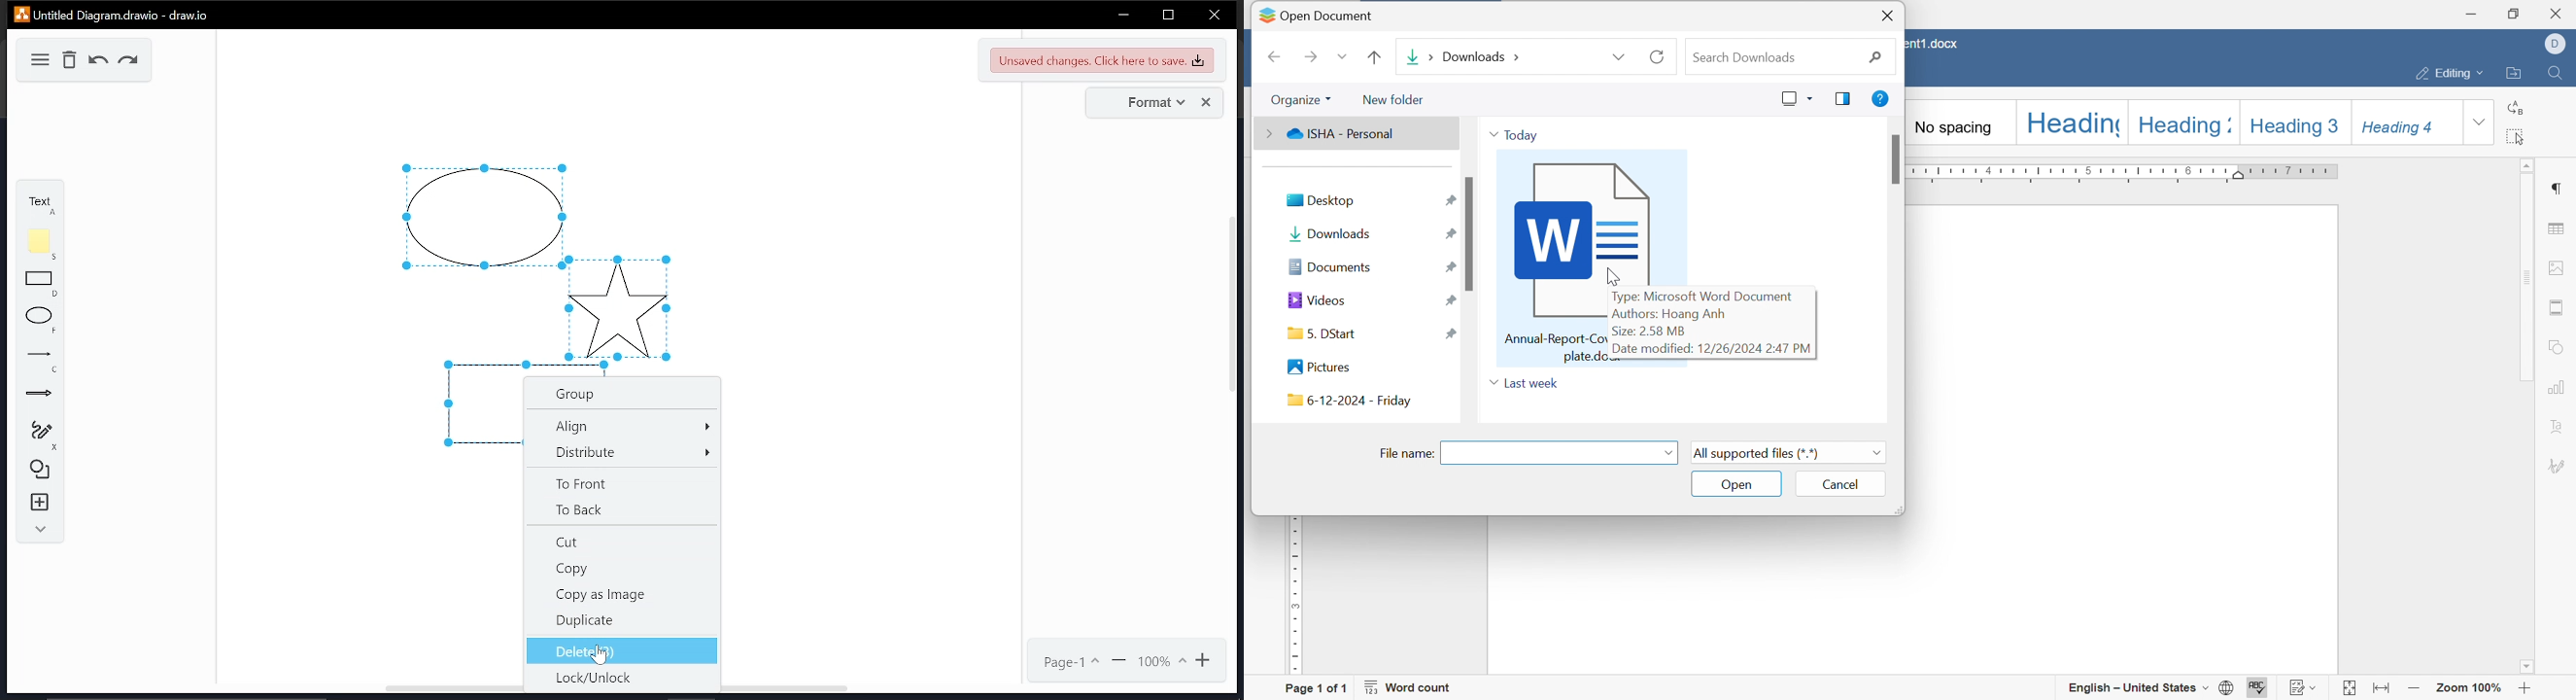 Image resolution: width=2576 pixels, height=700 pixels. I want to click on zoom 100%, so click(2468, 690).